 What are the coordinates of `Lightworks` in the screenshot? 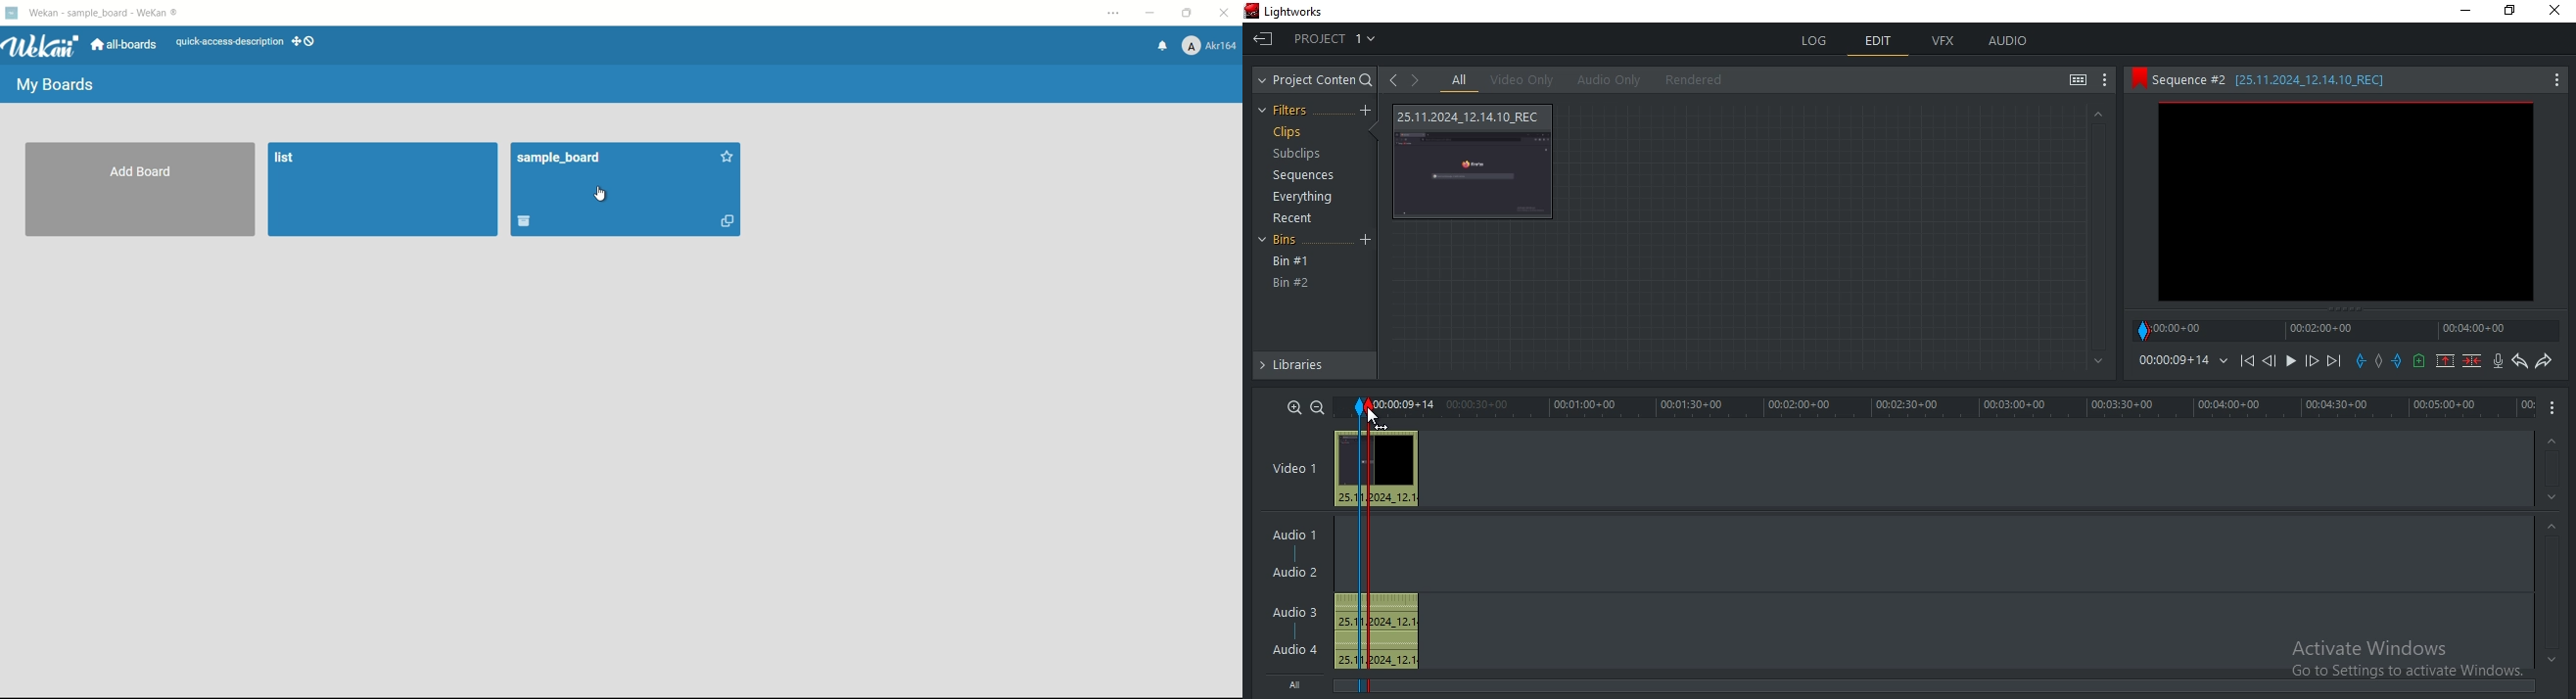 It's located at (1318, 11).